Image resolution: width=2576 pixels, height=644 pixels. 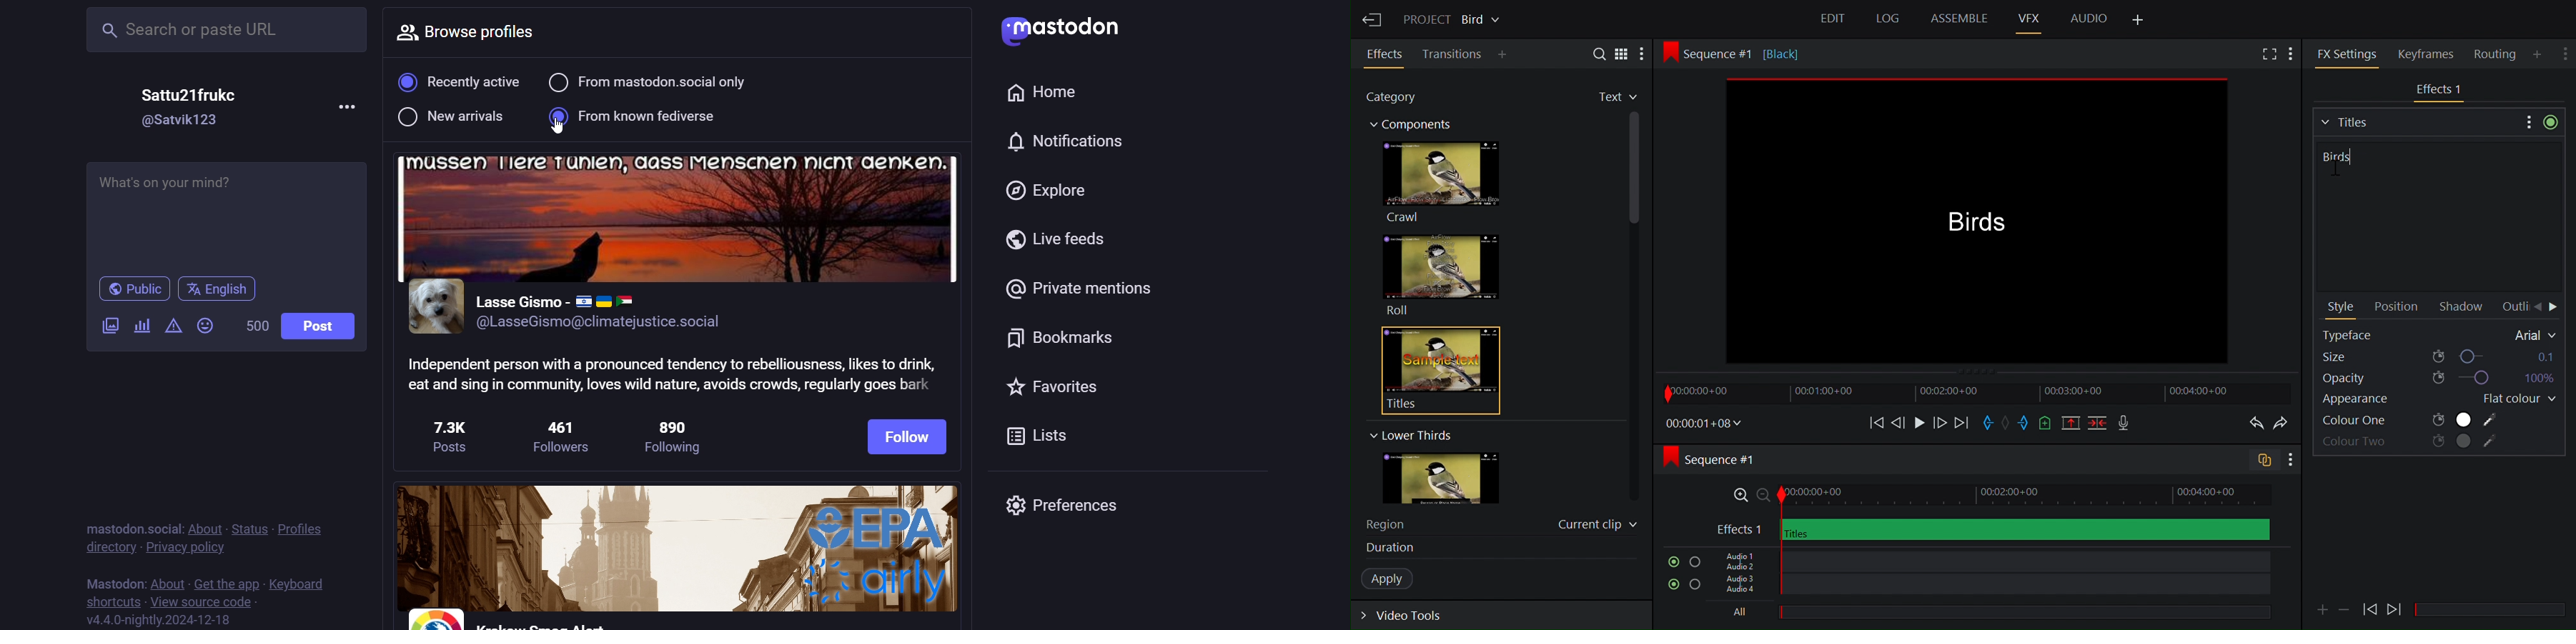 What do you see at coordinates (2395, 606) in the screenshot?
I see `Play Backward` at bounding box center [2395, 606].